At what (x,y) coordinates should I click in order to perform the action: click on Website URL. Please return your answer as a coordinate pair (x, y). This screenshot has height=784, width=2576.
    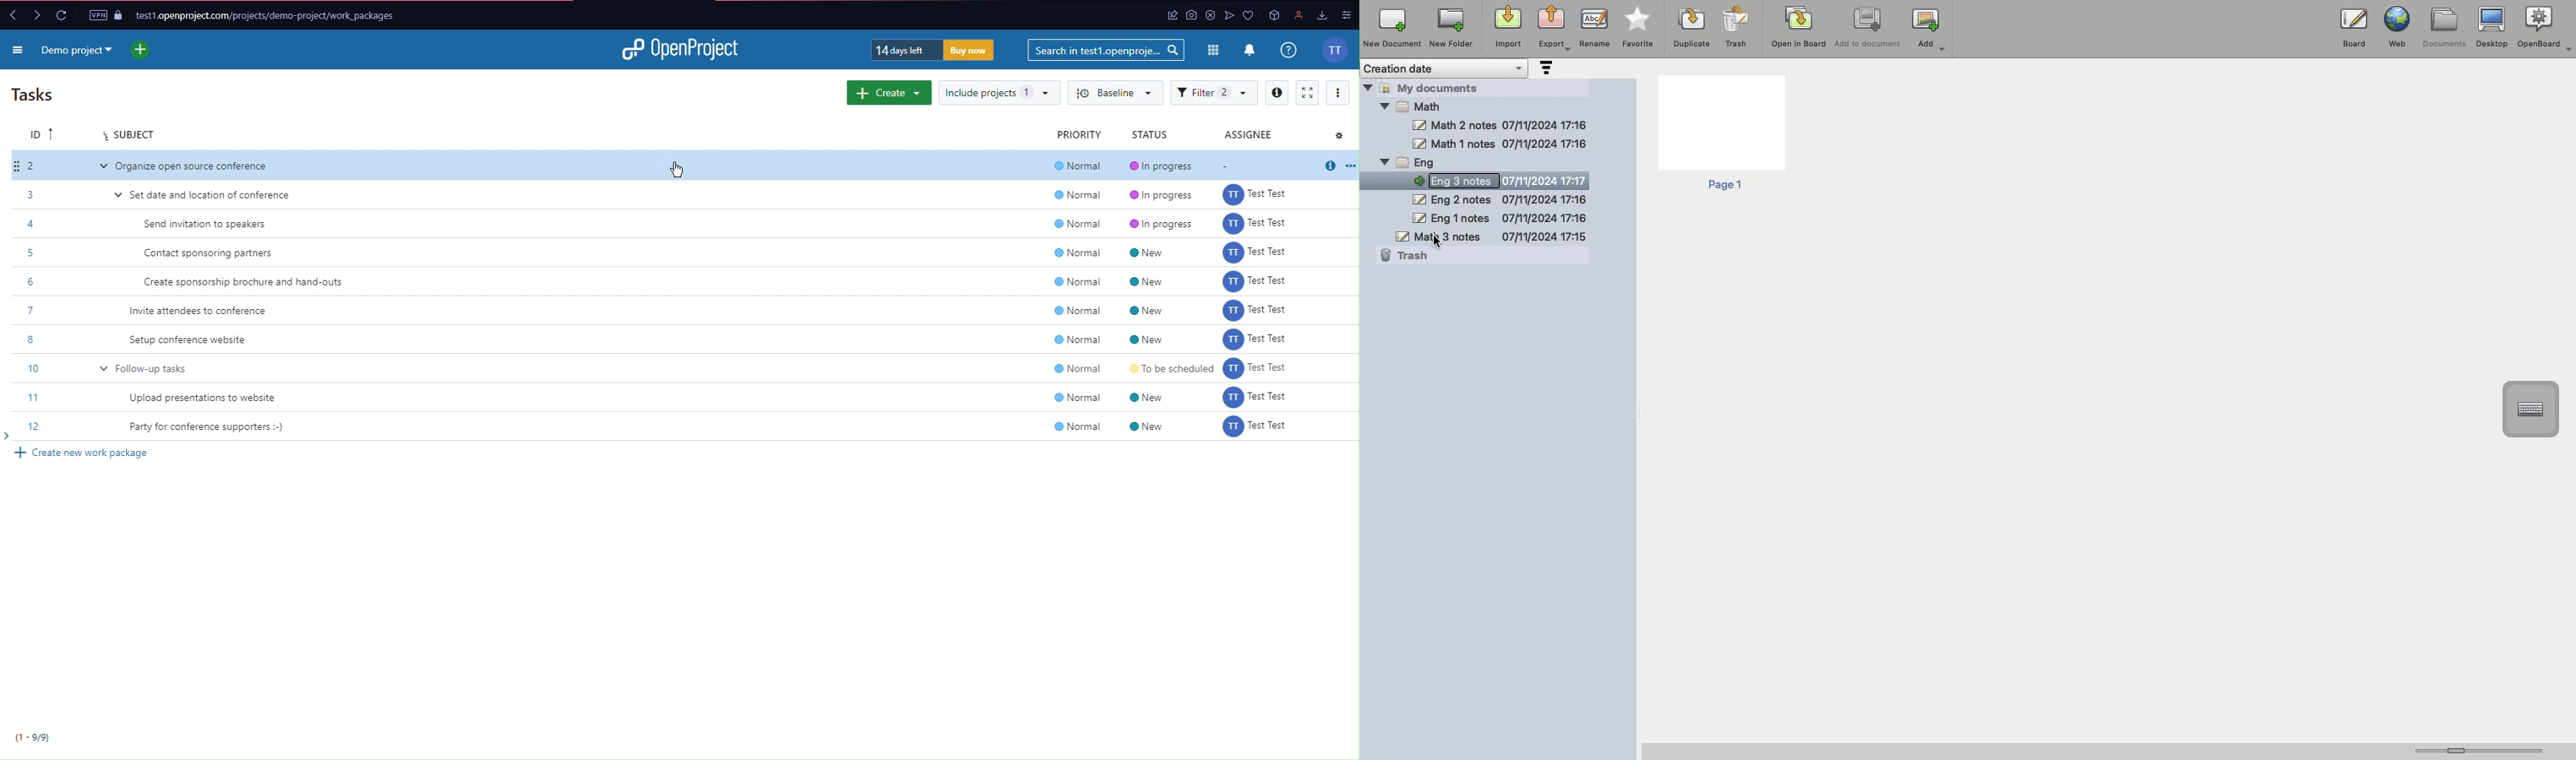
    Looking at the image, I should click on (269, 16).